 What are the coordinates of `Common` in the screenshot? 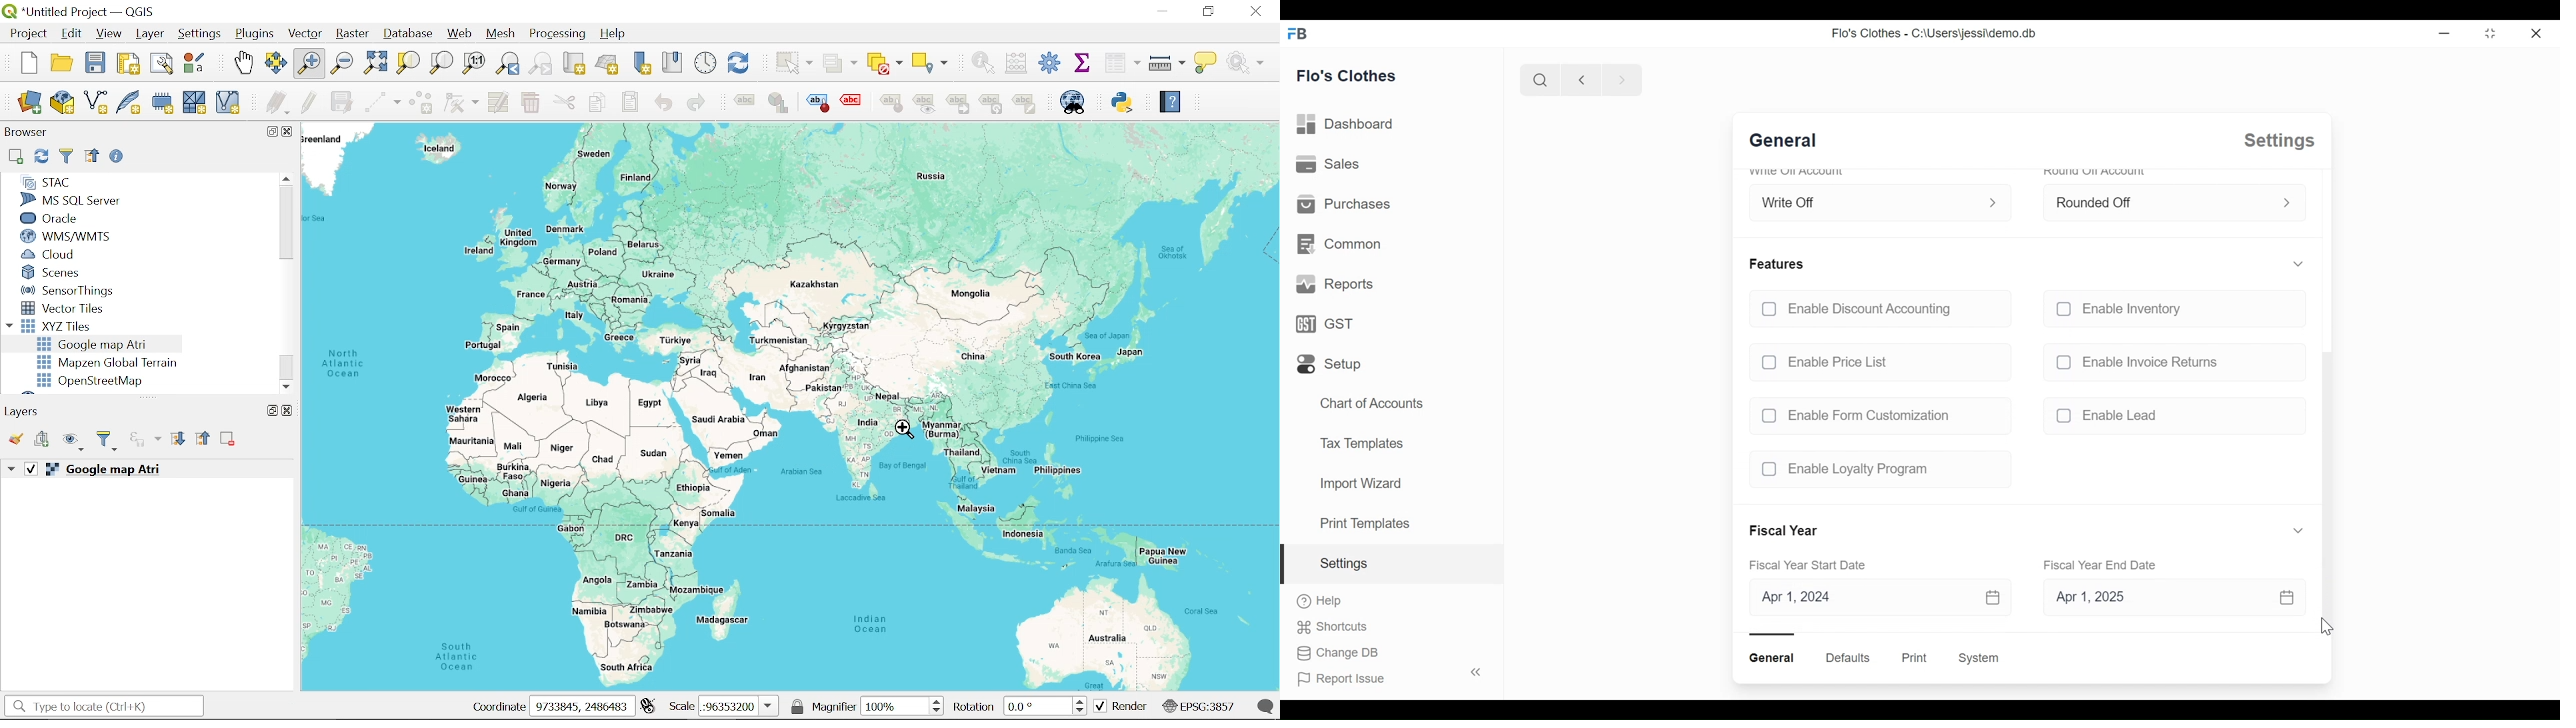 It's located at (1341, 246).